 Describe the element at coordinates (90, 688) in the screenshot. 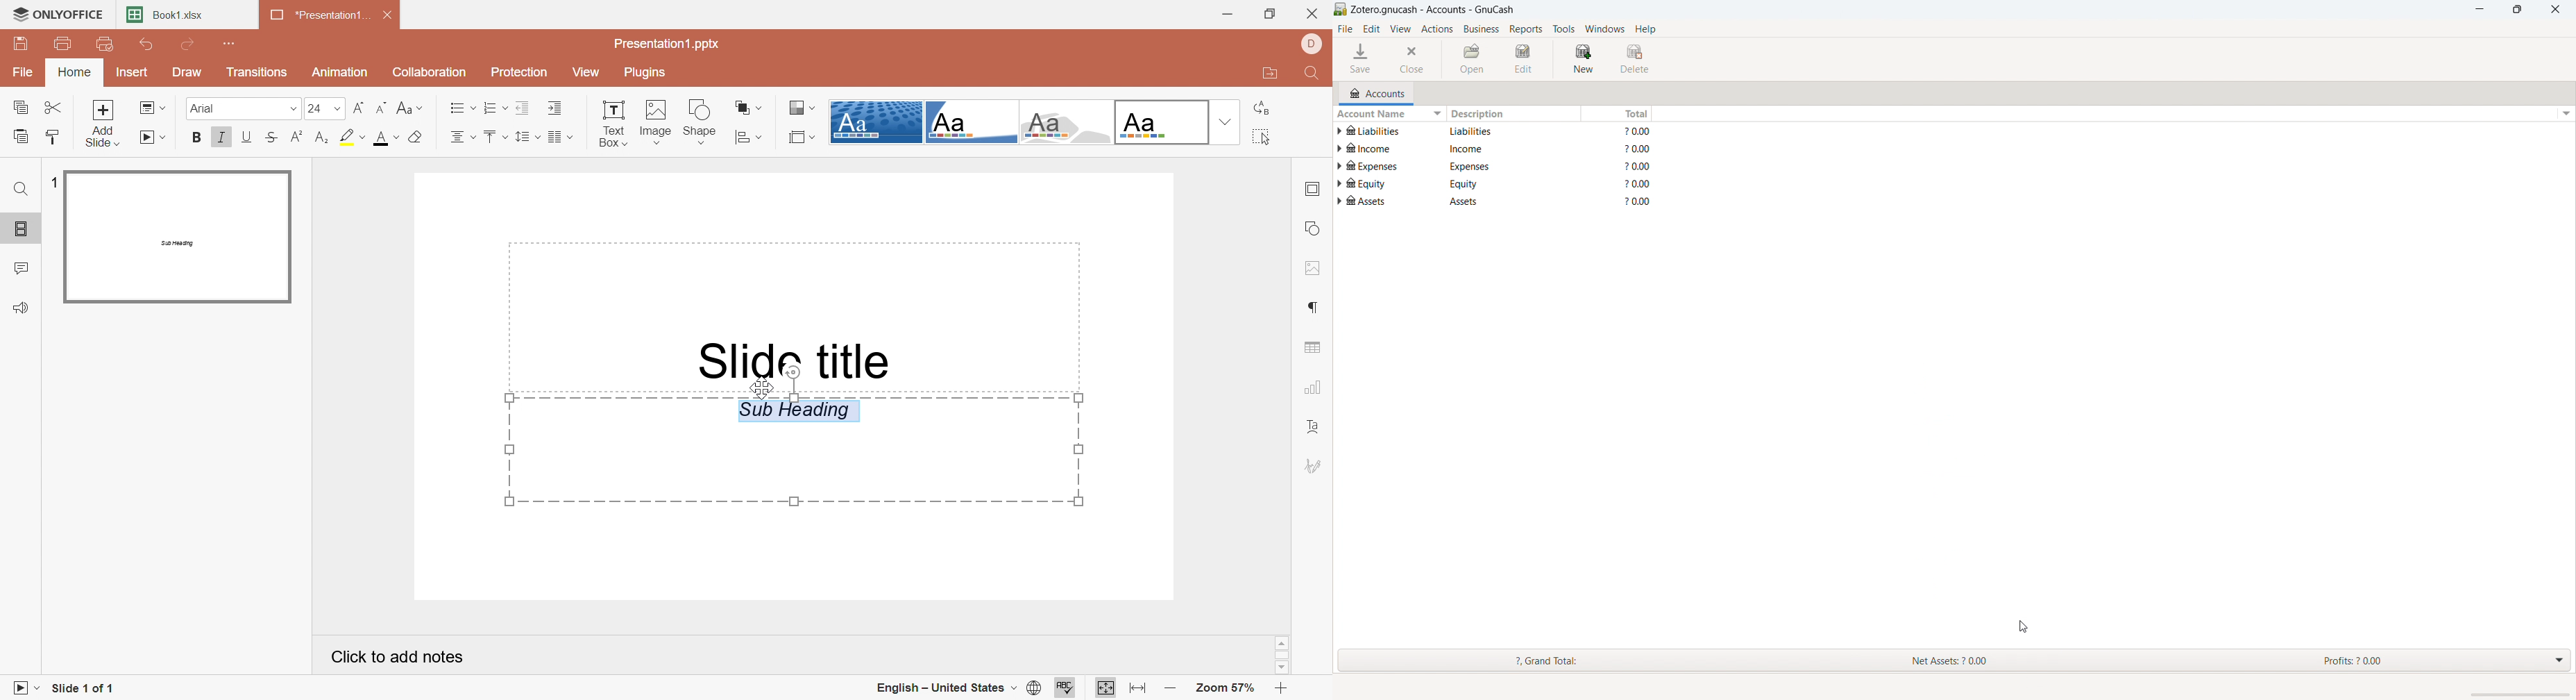

I see `Slide 1 of 1` at that location.